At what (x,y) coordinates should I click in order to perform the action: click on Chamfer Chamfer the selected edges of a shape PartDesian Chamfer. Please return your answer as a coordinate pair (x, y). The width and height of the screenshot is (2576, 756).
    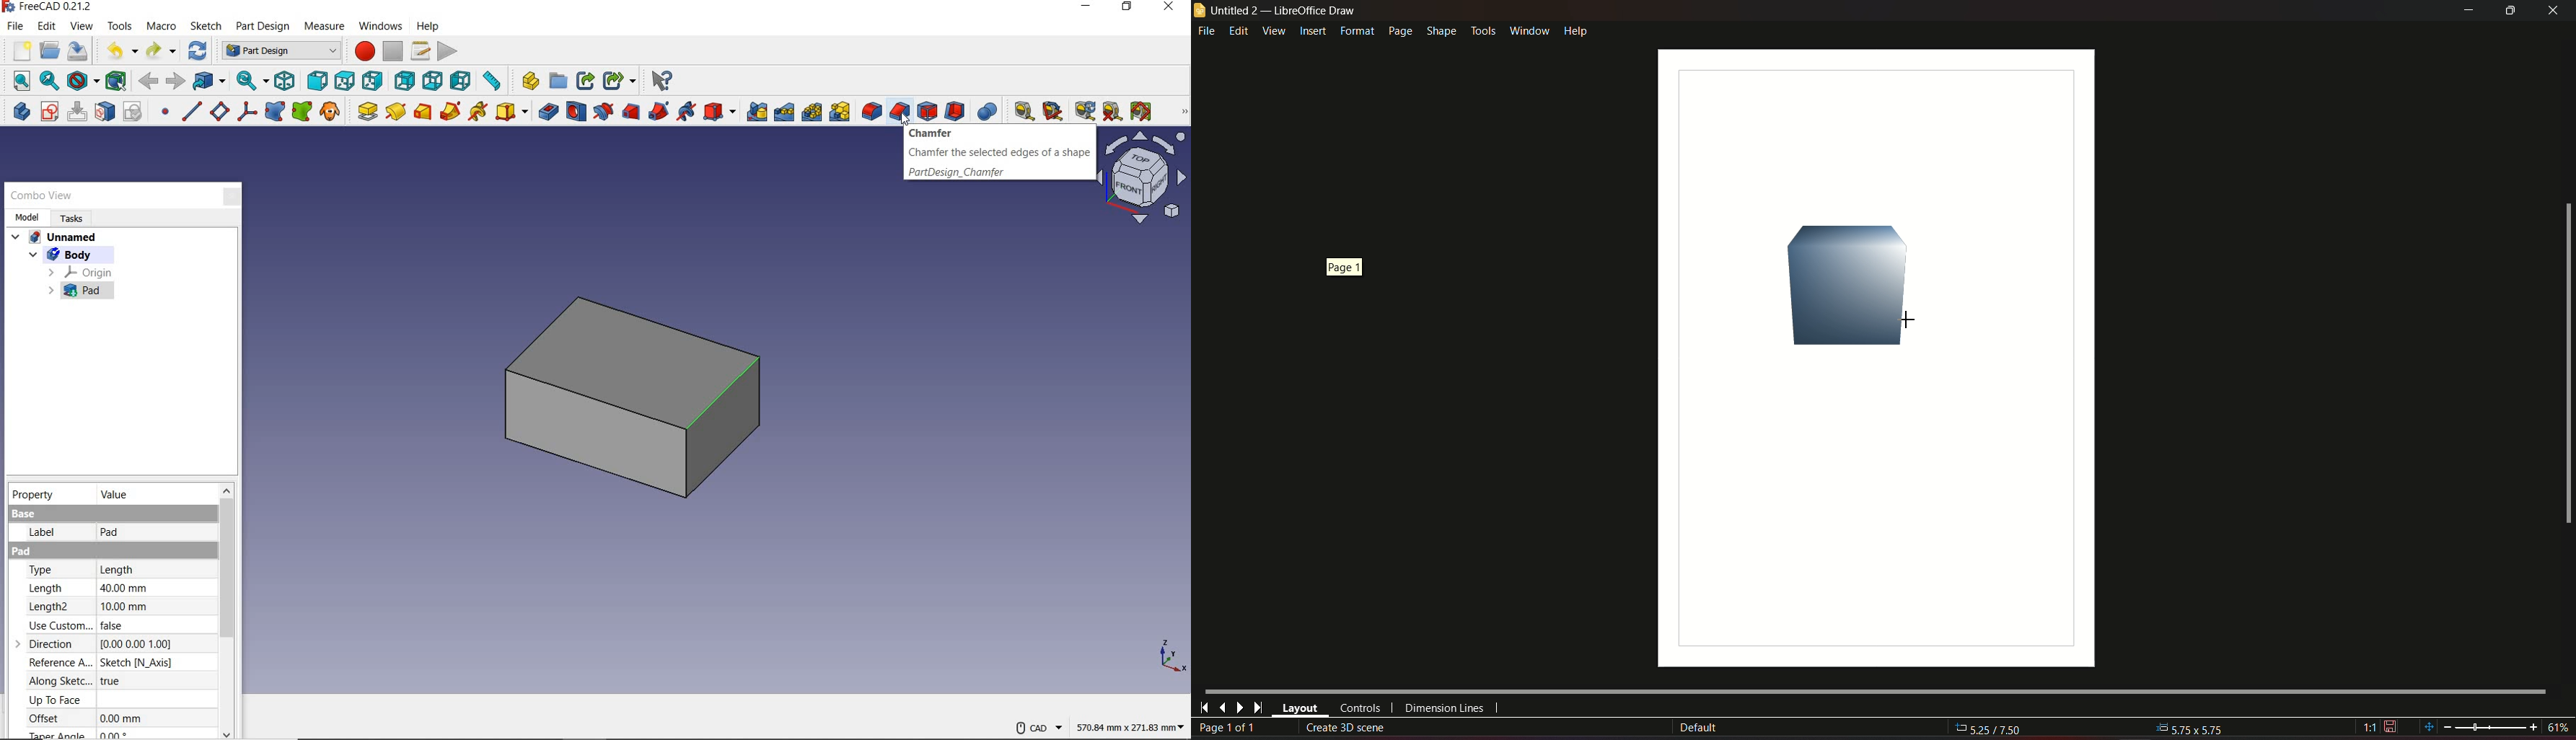
    Looking at the image, I should click on (995, 155).